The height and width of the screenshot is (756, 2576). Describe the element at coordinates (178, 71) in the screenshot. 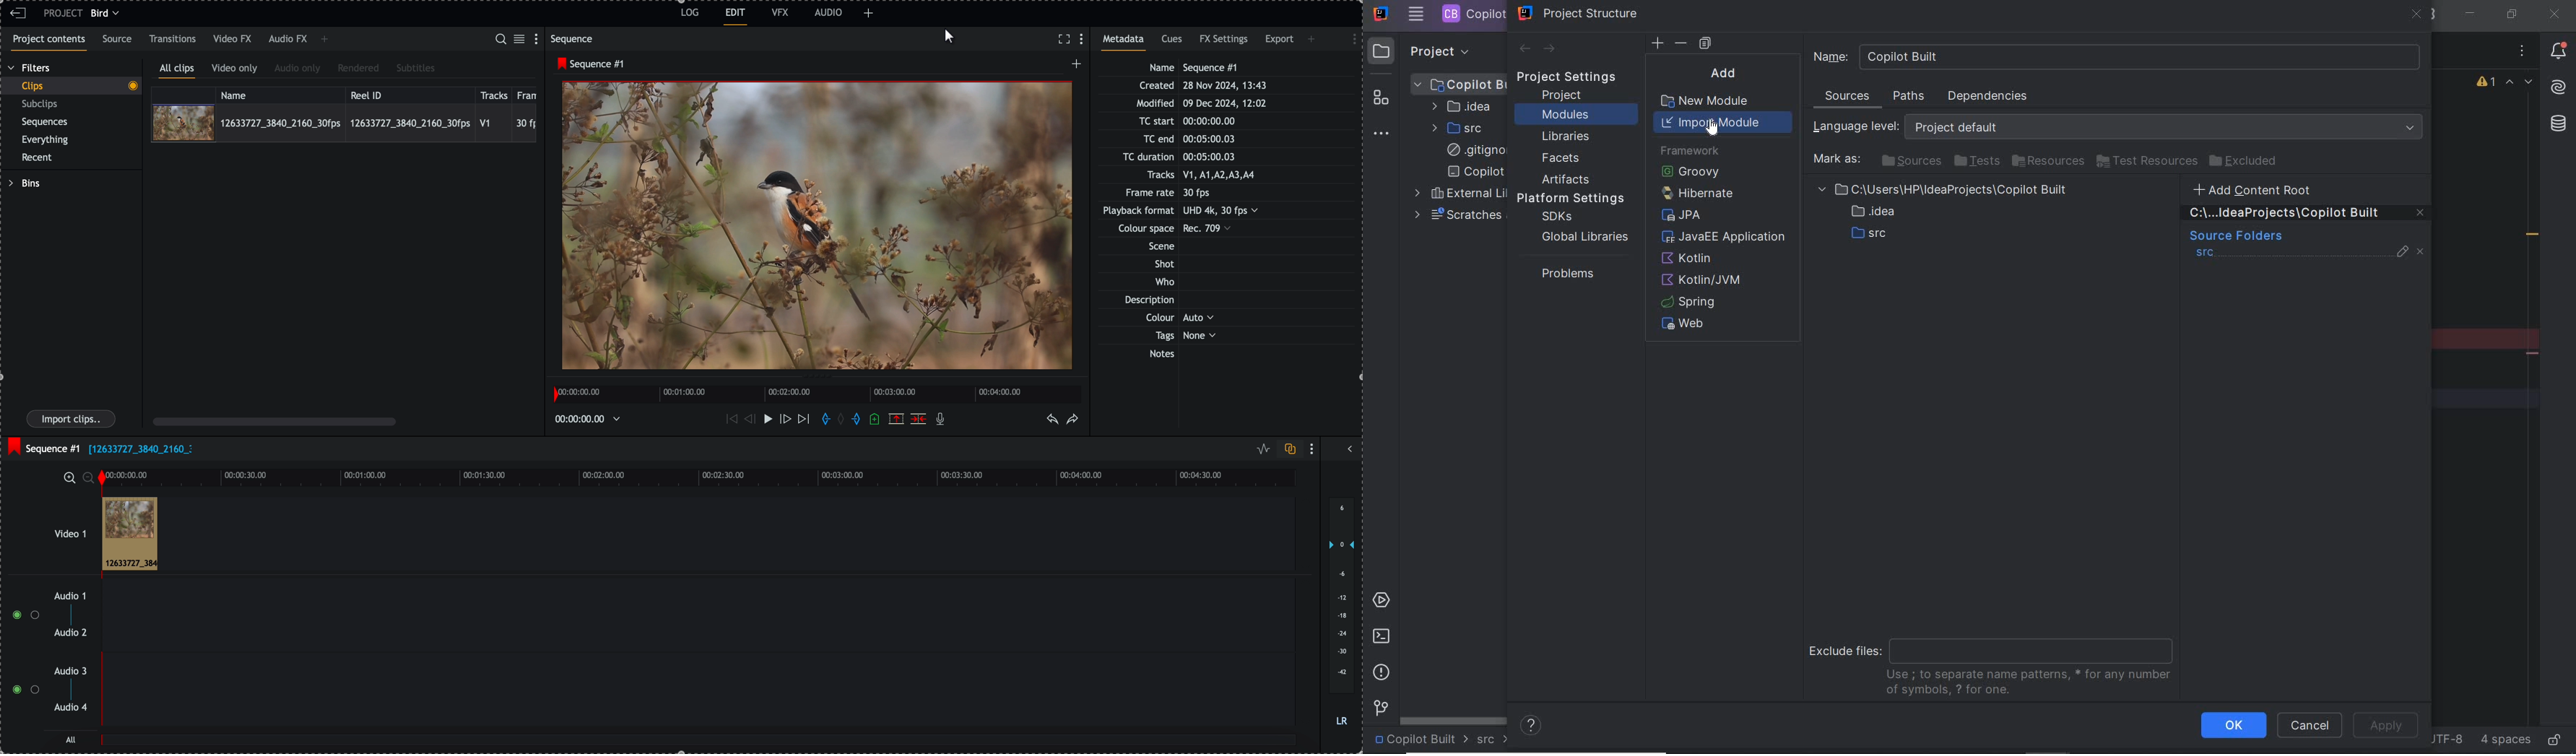

I see `all clips` at that location.